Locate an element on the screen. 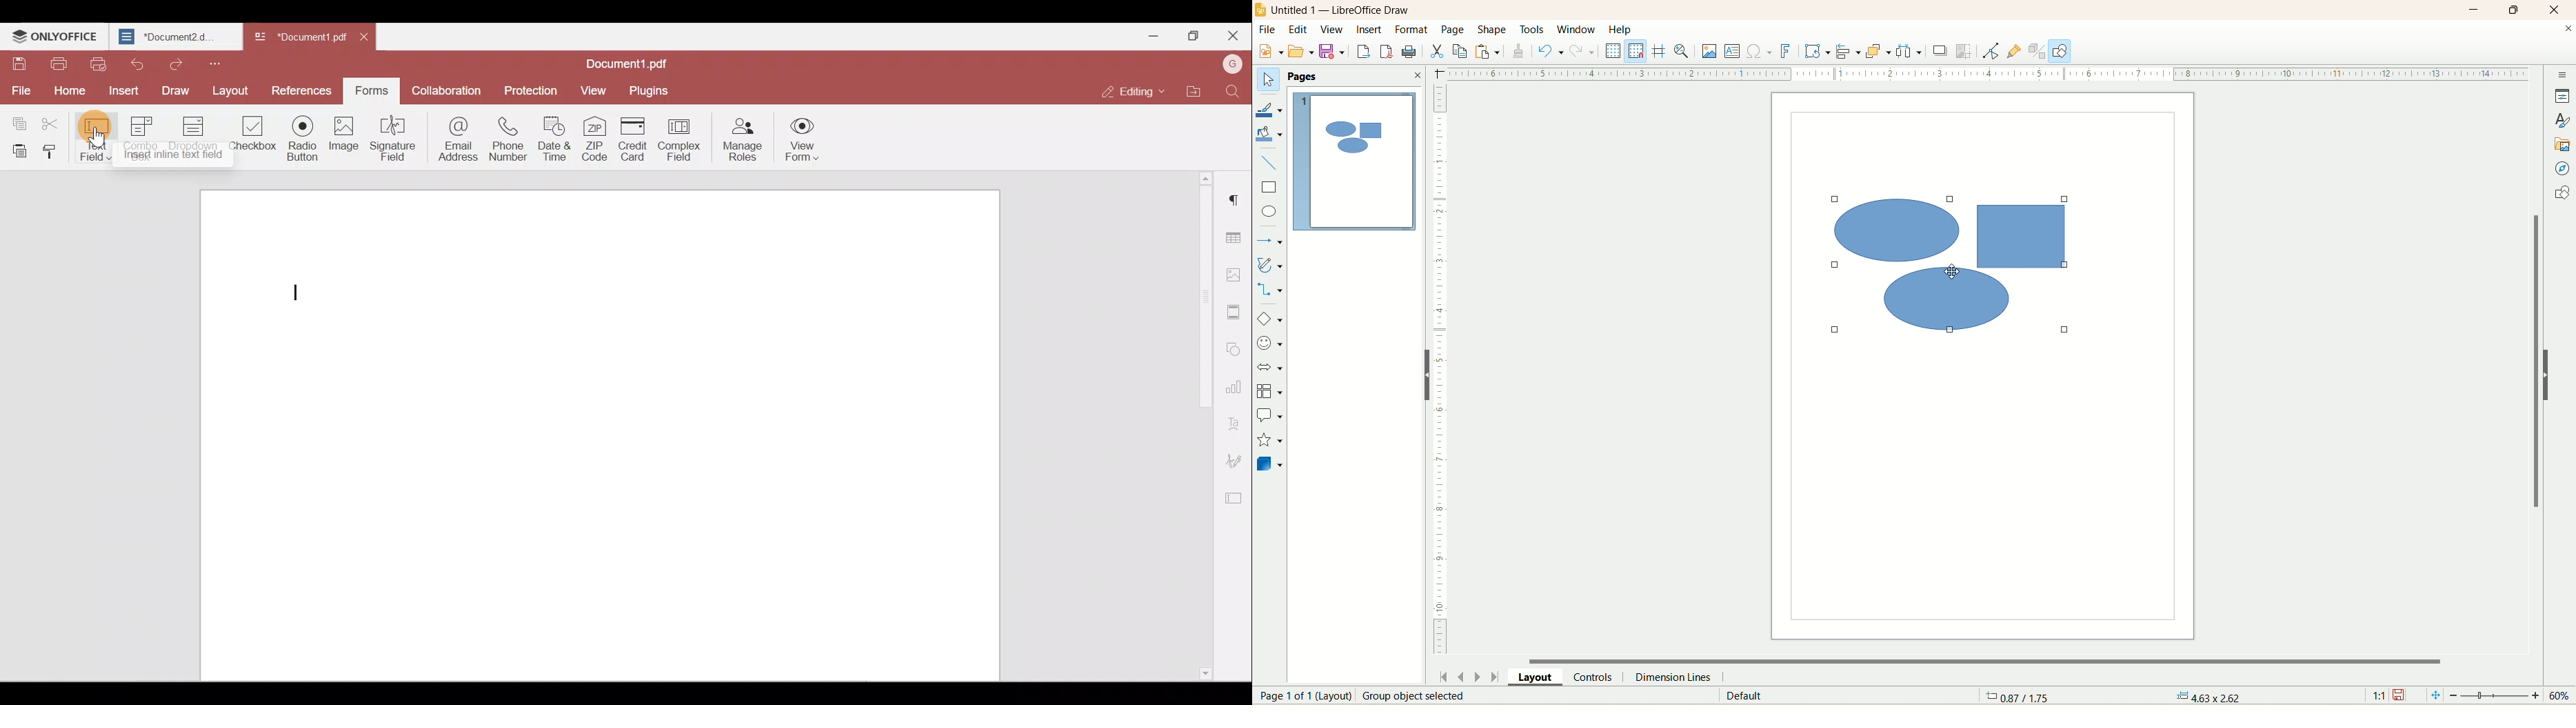 The width and height of the screenshot is (2576, 728). close is located at coordinates (1417, 75).